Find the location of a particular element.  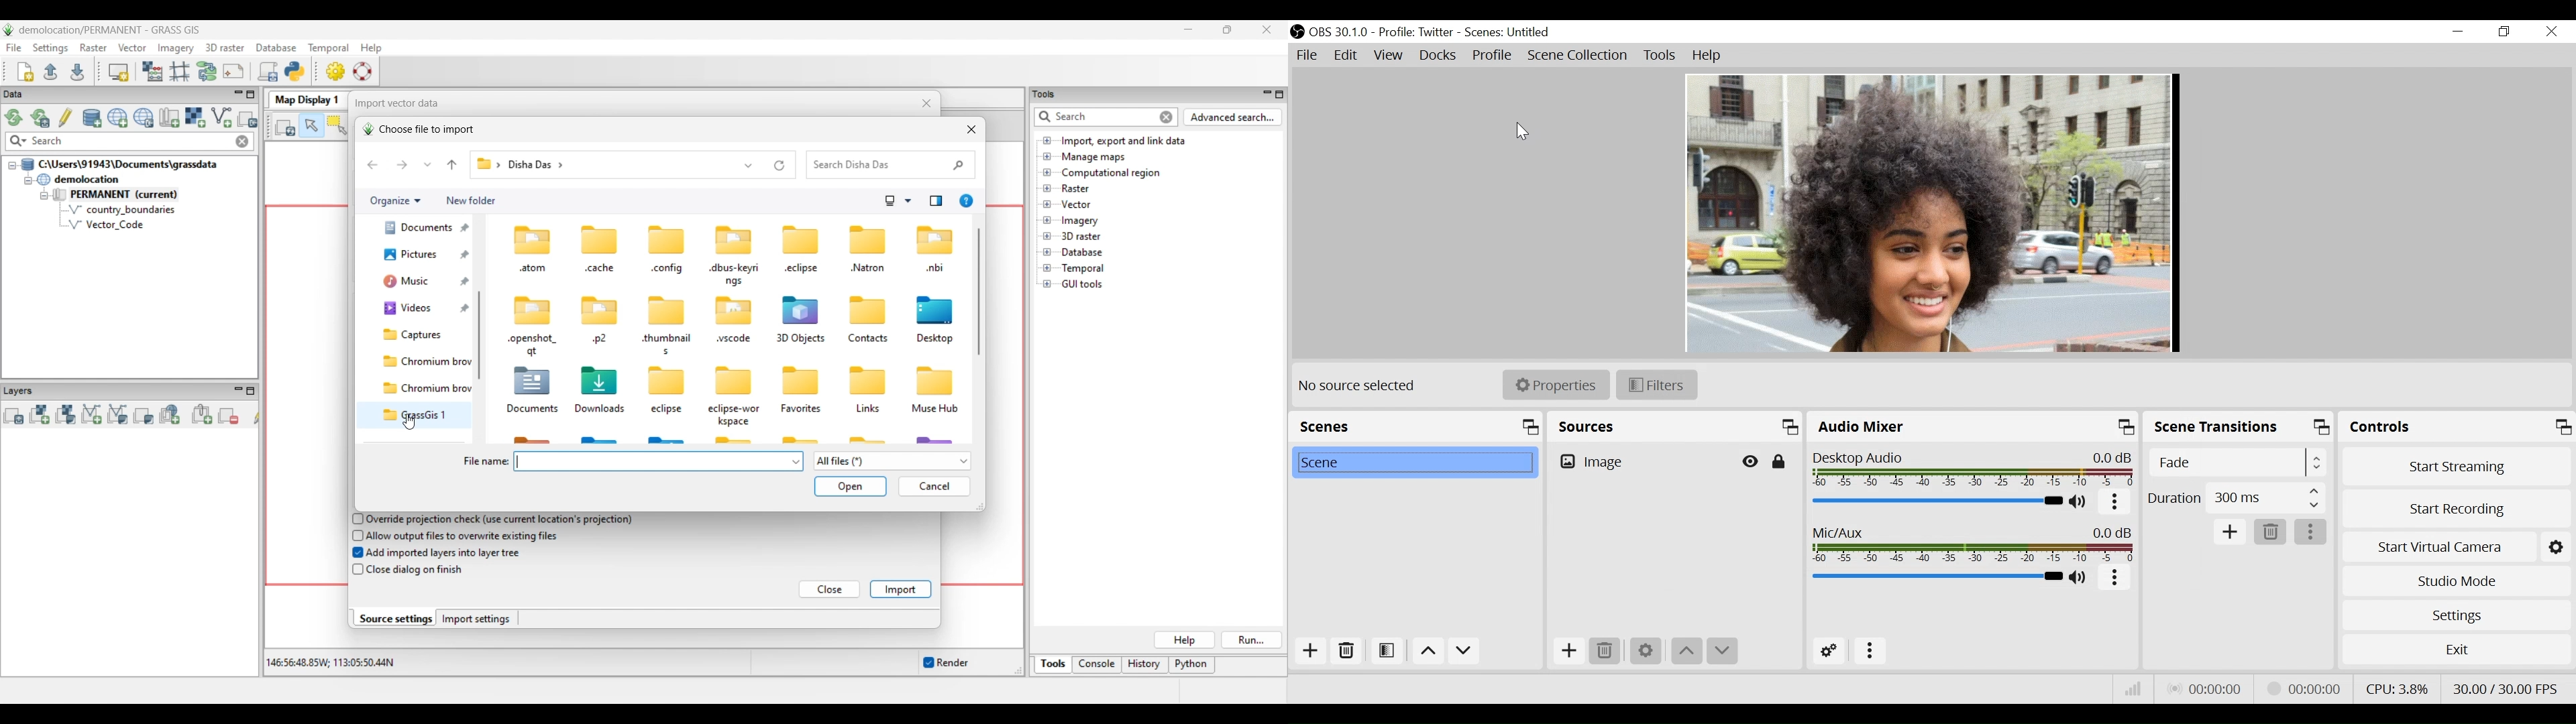

Delete is located at coordinates (2271, 531).